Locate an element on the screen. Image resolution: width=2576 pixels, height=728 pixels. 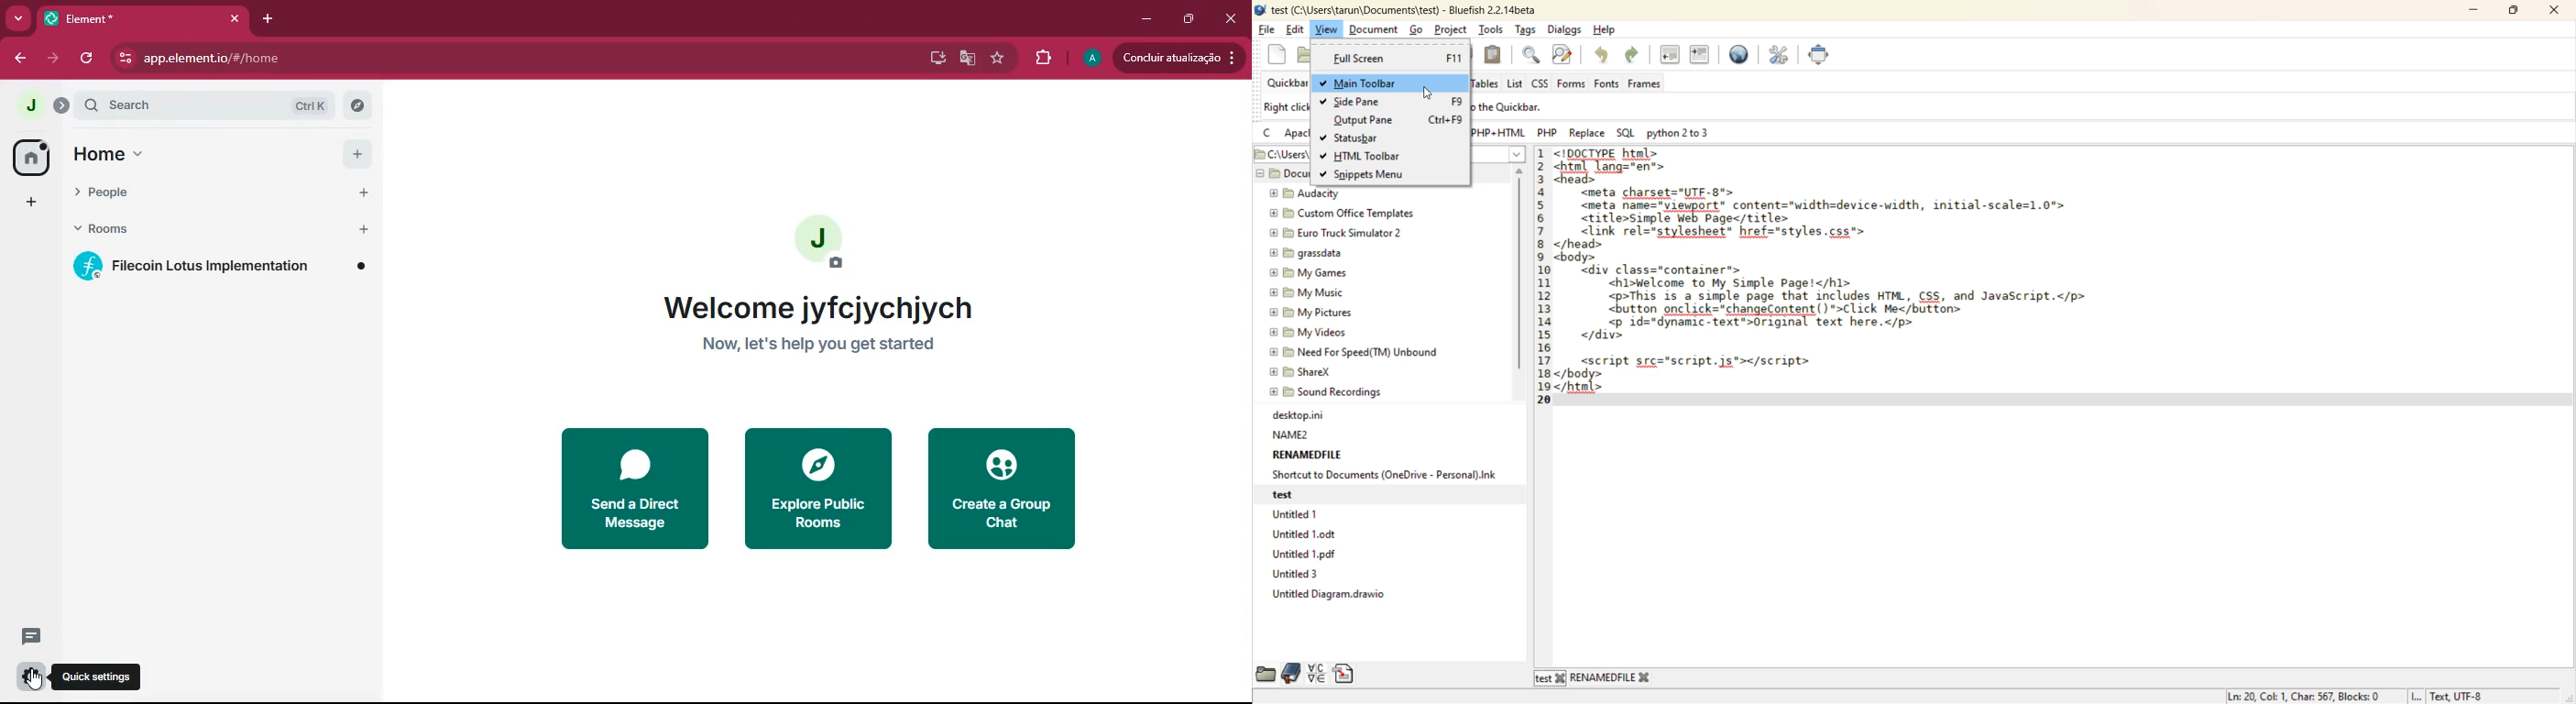
Untitled 1.pdf is located at coordinates (1305, 555).